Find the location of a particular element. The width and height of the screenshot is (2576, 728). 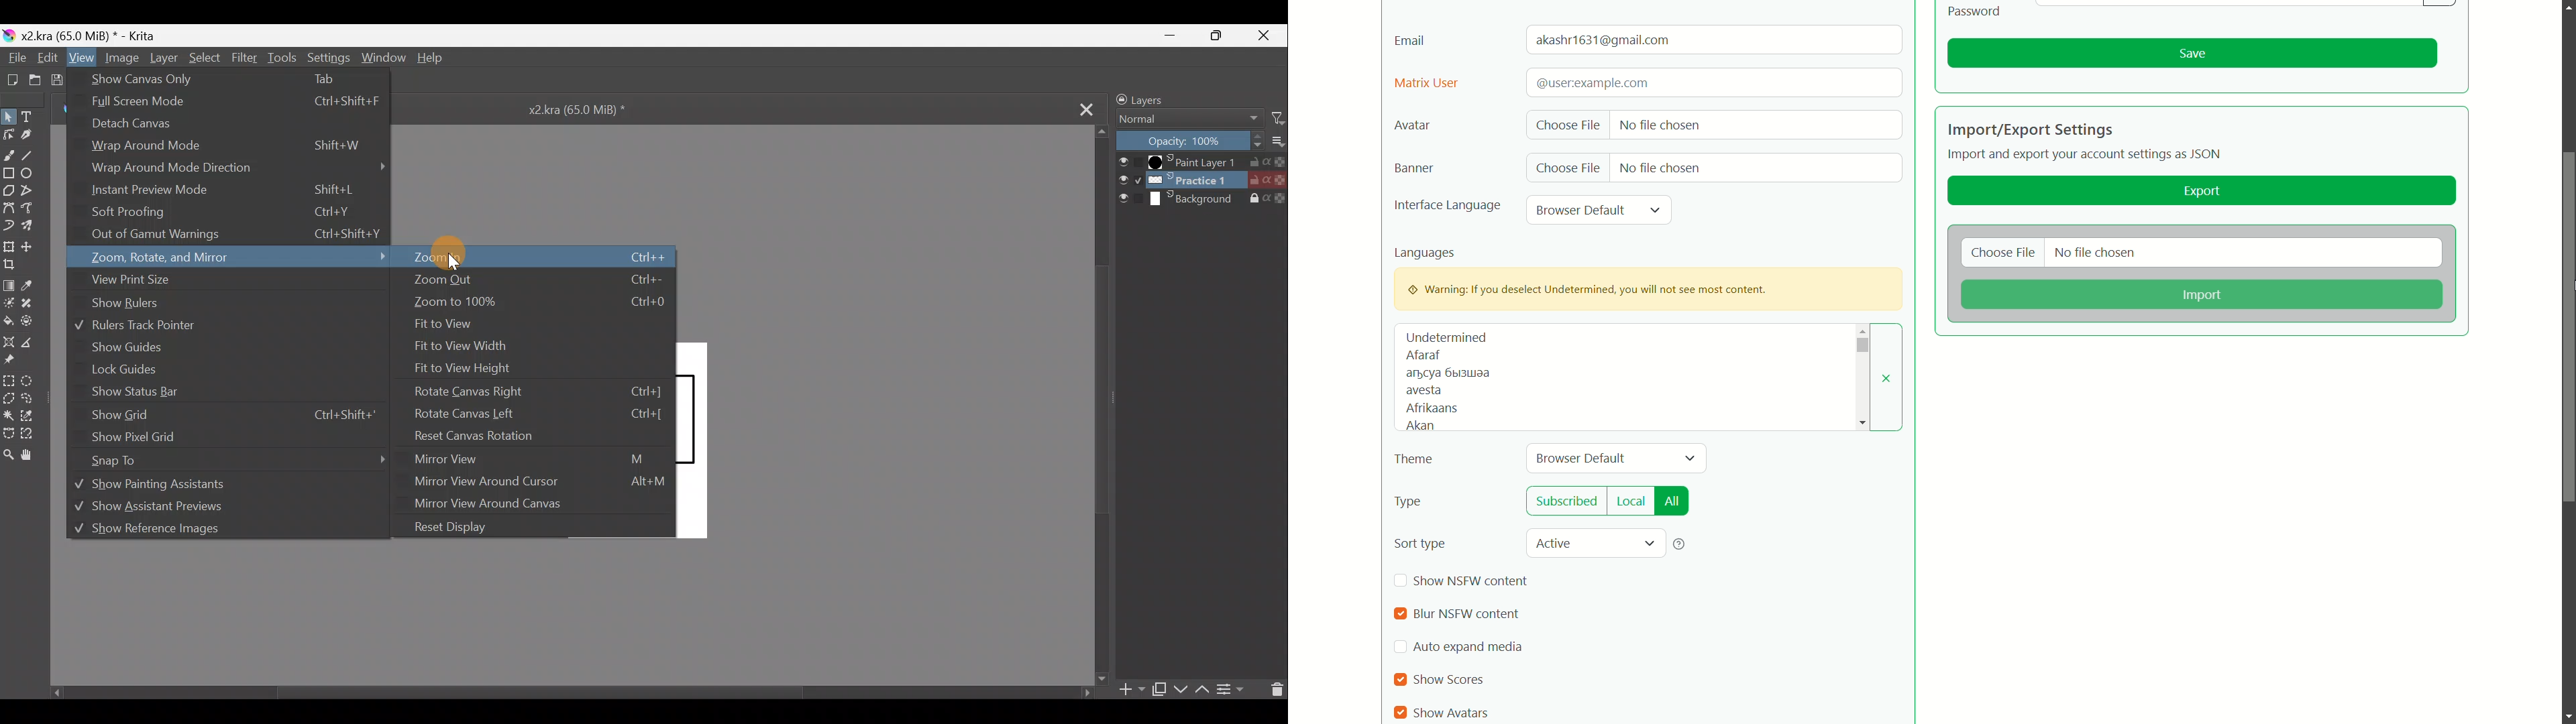

Colourise mask tool is located at coordinates (9, 305).